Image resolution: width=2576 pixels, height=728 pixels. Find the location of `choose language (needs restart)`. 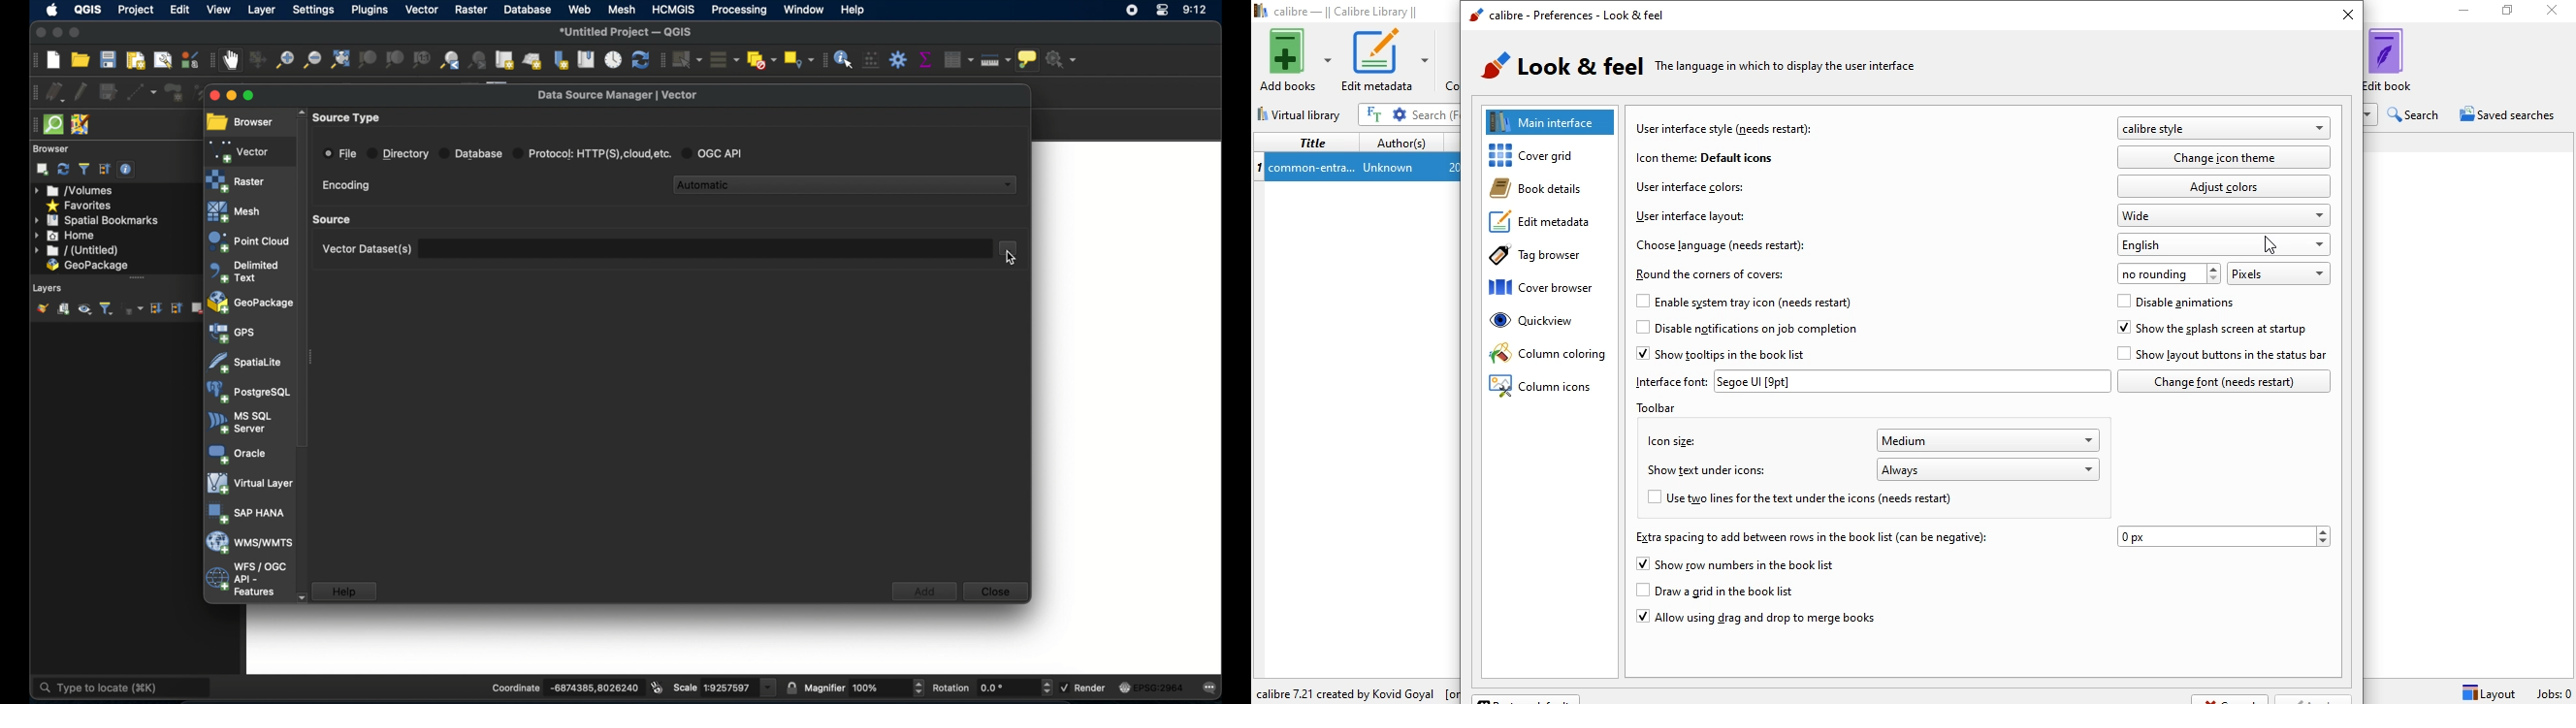

choose language (needs restart) is located at coordinates (1723, 244).